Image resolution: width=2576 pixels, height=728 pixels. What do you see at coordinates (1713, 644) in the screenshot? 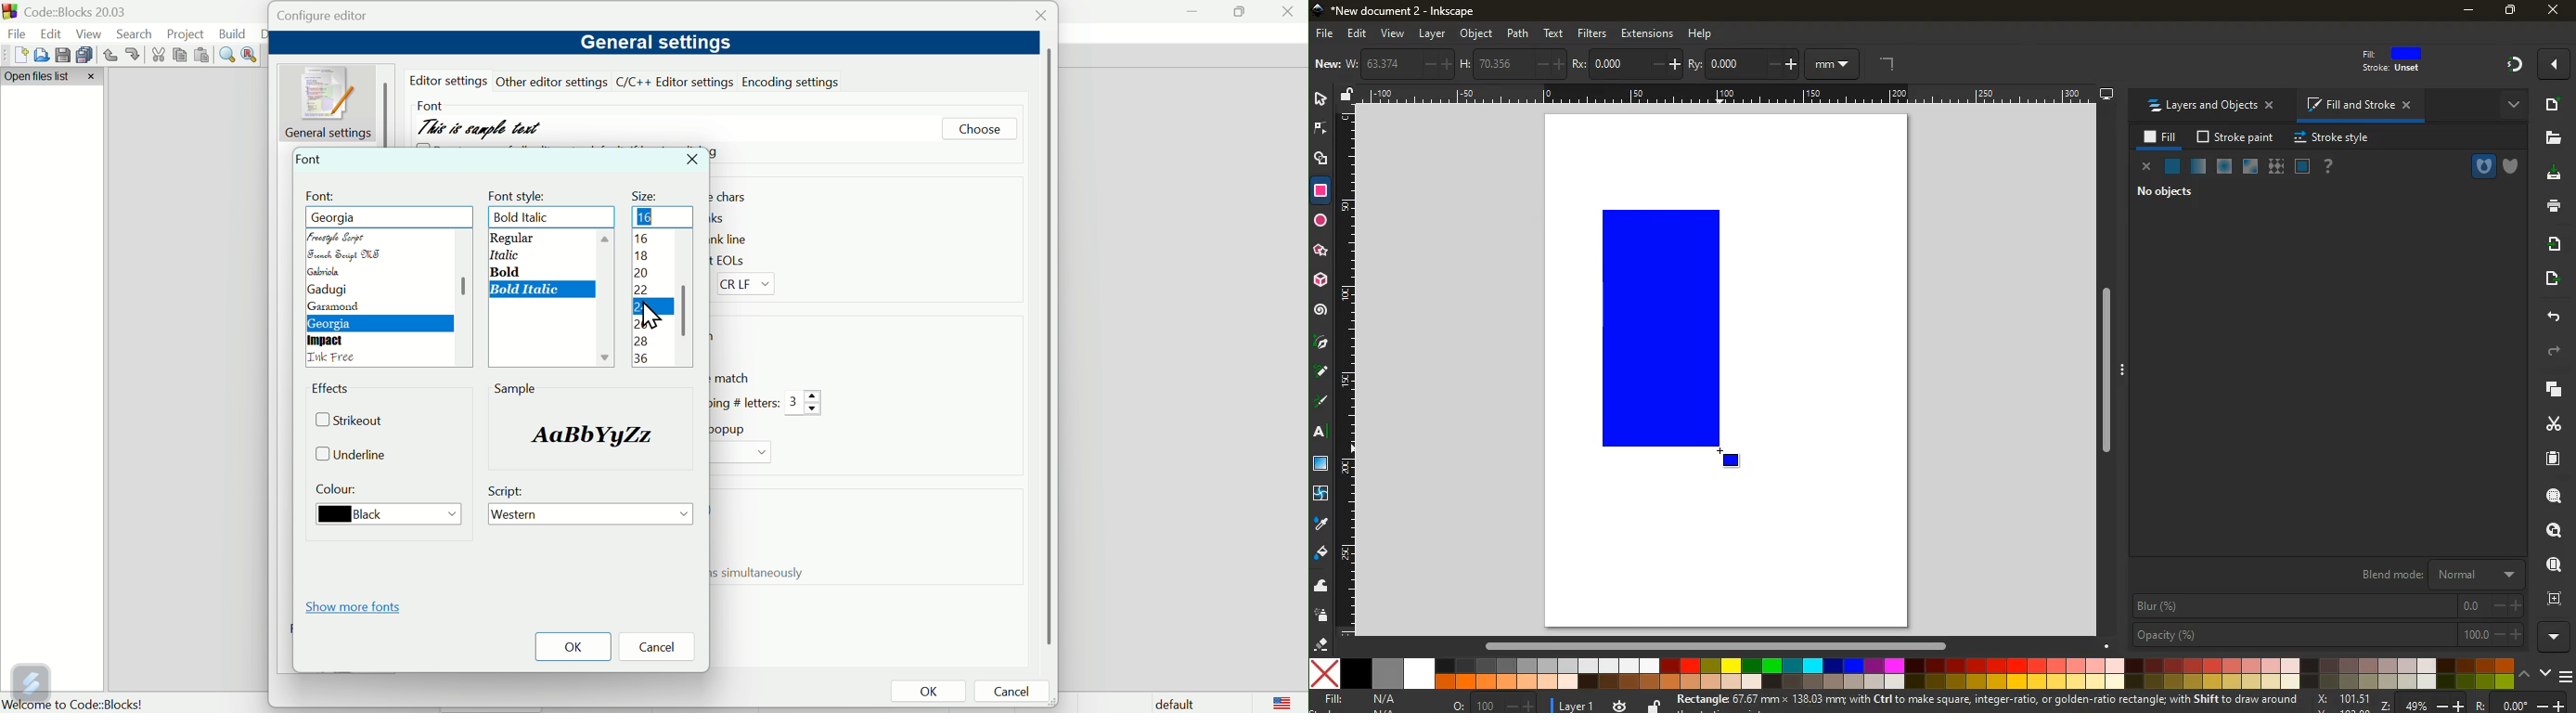
I see `` at bounding box center [1713, 644].